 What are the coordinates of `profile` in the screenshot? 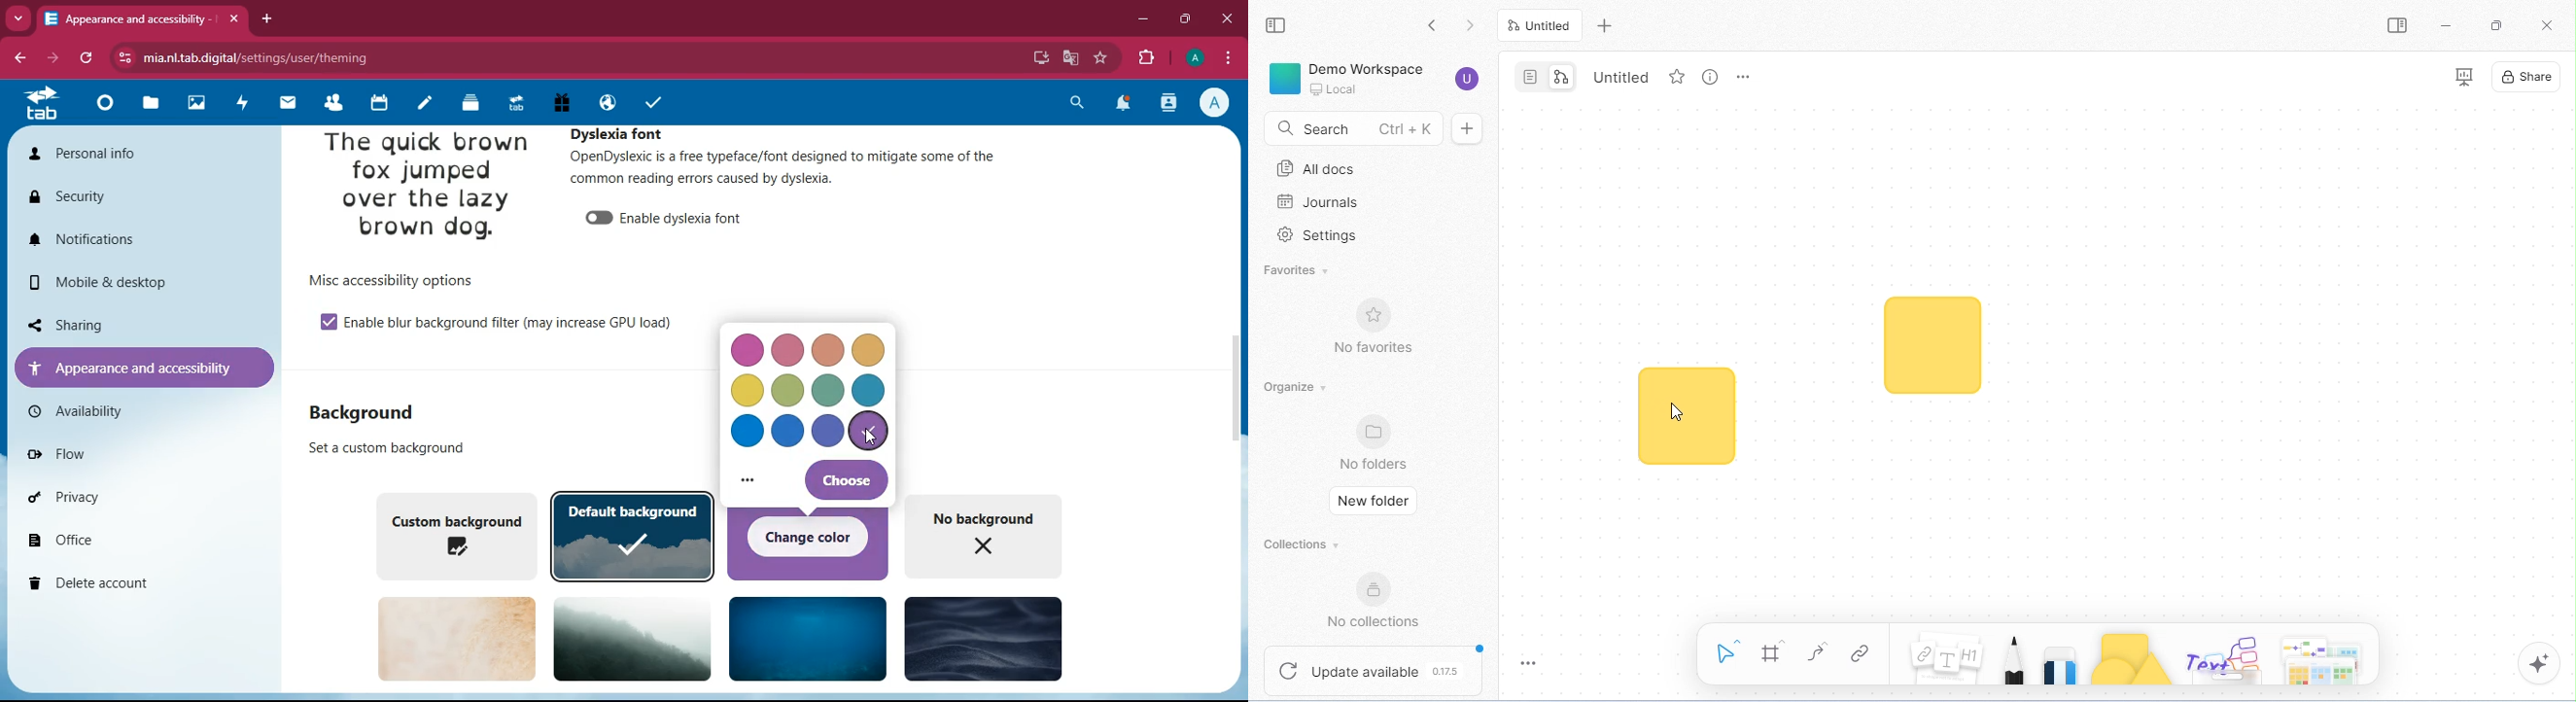 It's located at (1218, 102).